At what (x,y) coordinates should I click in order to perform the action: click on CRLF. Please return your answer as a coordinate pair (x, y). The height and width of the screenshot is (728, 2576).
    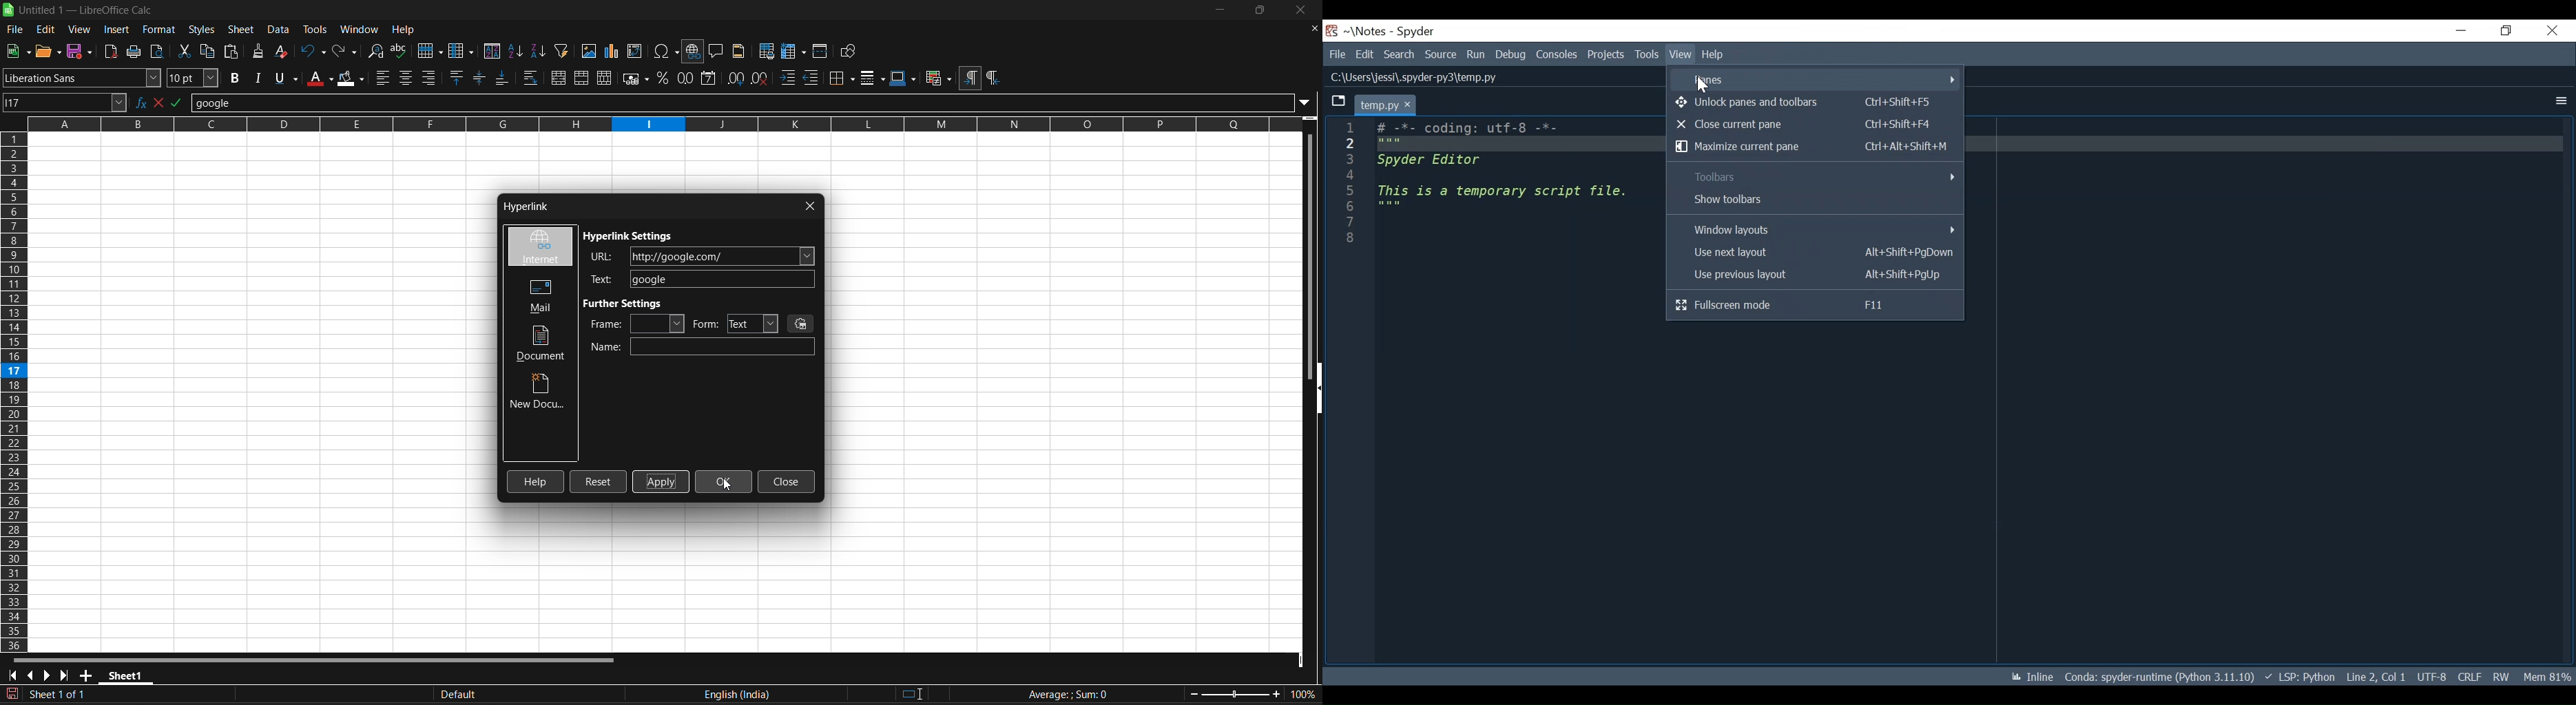
    Looking at the image, I should click on (2469, 677).